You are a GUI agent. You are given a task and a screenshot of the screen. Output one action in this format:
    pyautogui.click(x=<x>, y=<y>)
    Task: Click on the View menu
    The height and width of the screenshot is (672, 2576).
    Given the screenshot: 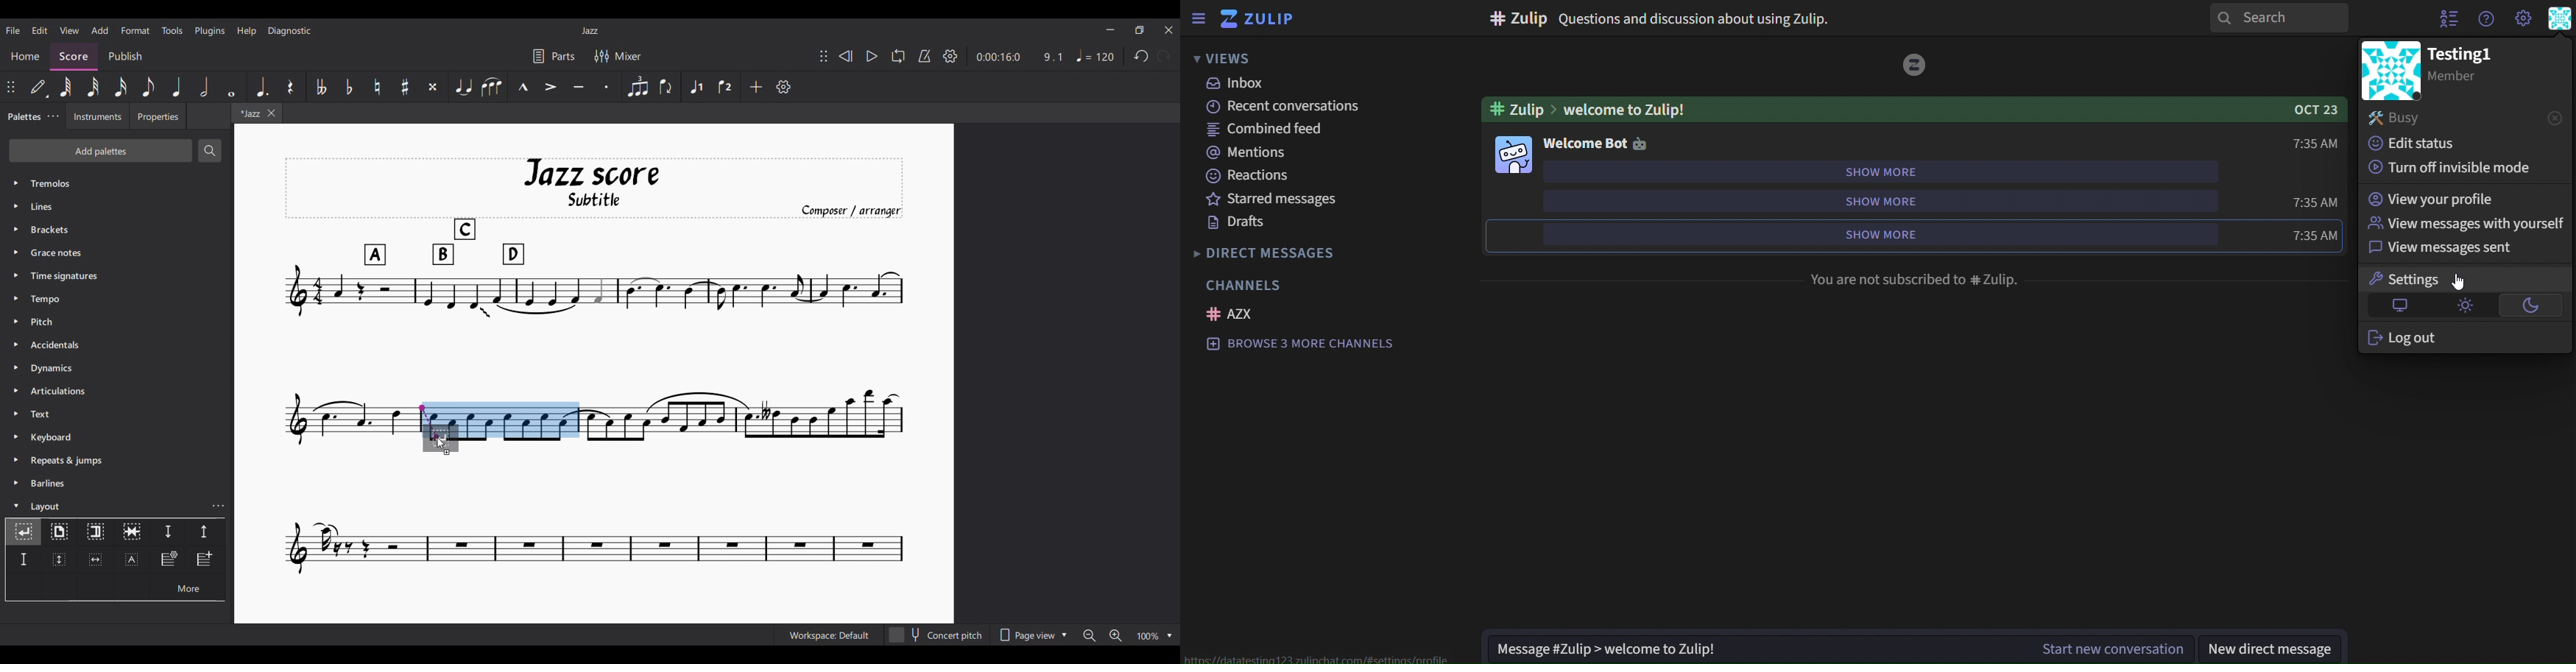 What is the action you would take?
    pyautogui.click(x=69, y=30)
    